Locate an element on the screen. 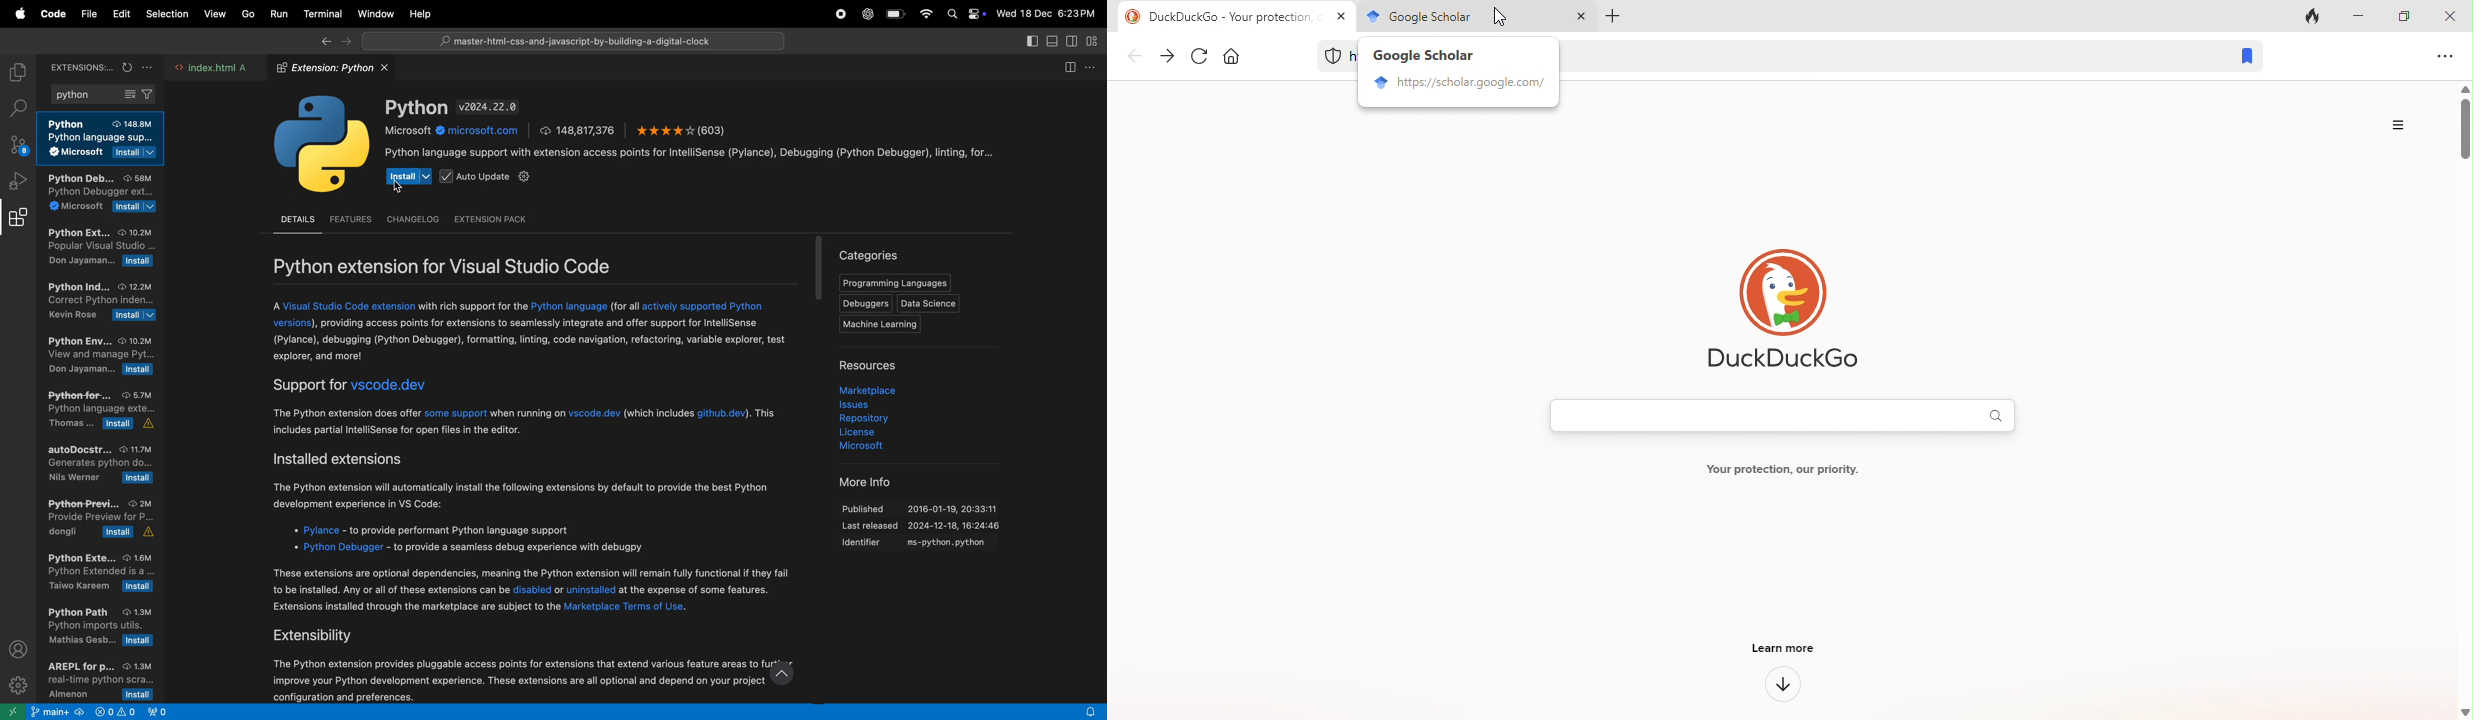 The height and width of the screenshot is (728, 2492). options is located at coordinates (1096, 65).